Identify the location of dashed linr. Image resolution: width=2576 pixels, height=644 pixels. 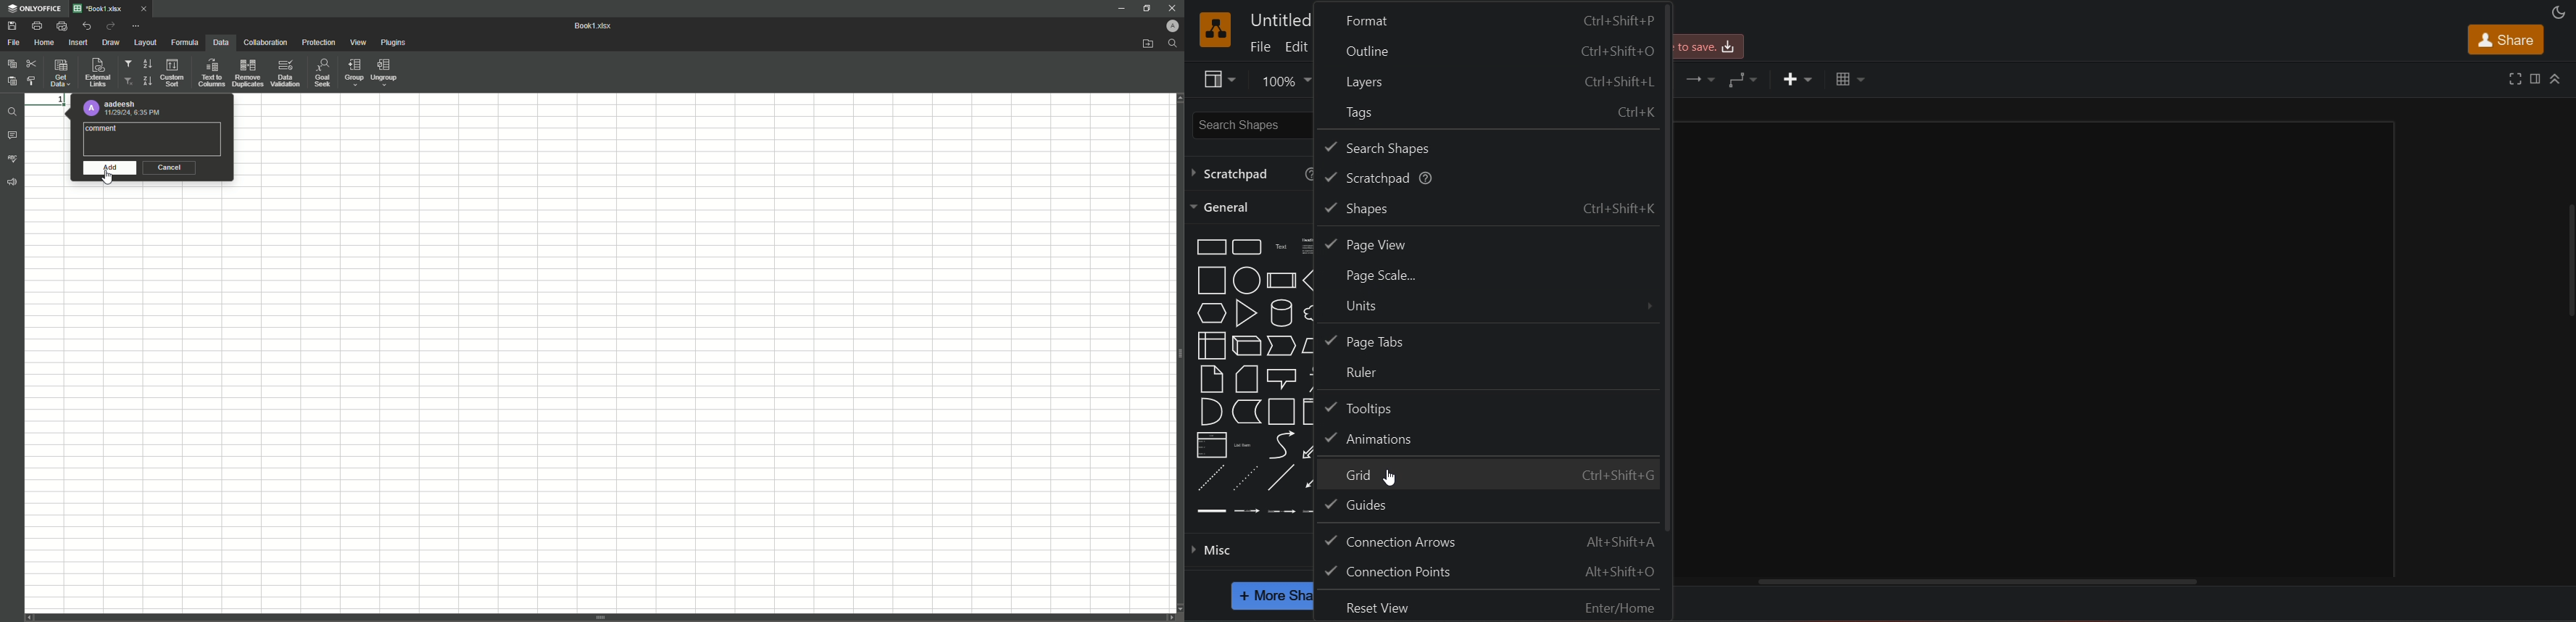
(1211, 478).